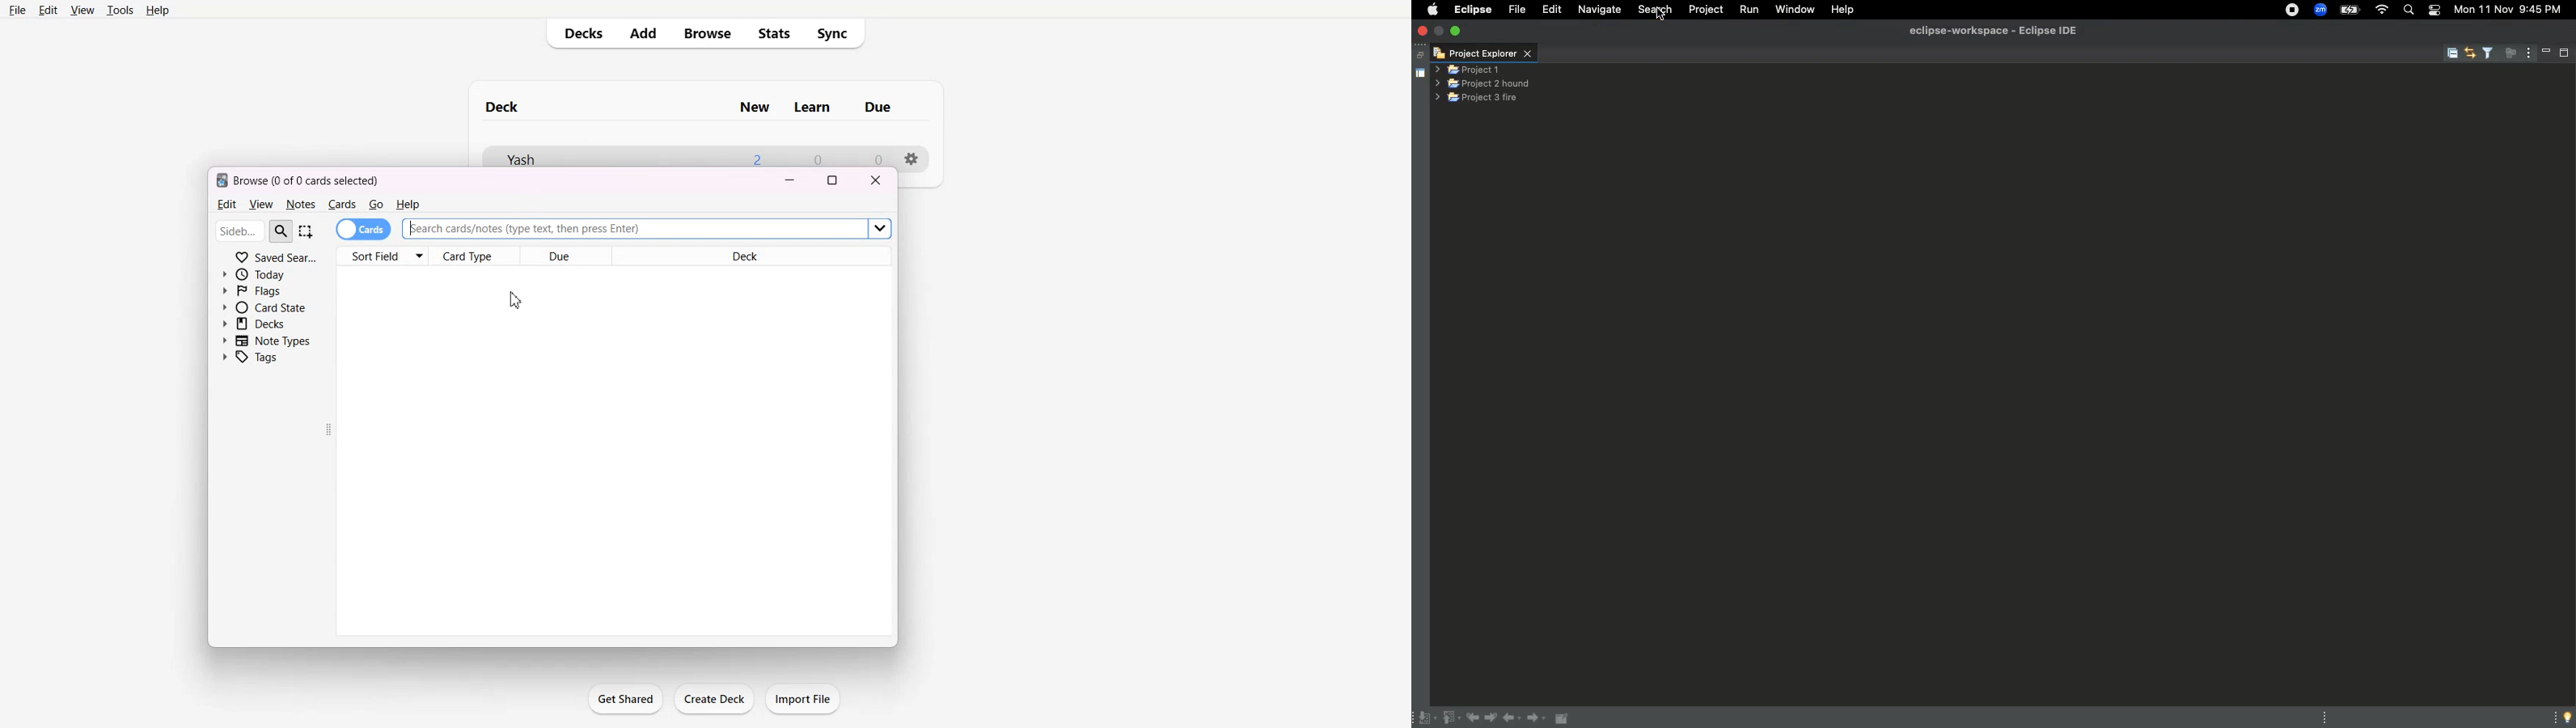 The image size is (2576, 728). What do you see at coordinates (2488, 53) in the screenshot?
I see `Select and deselect filters ` at bounding box center [2488, 53].